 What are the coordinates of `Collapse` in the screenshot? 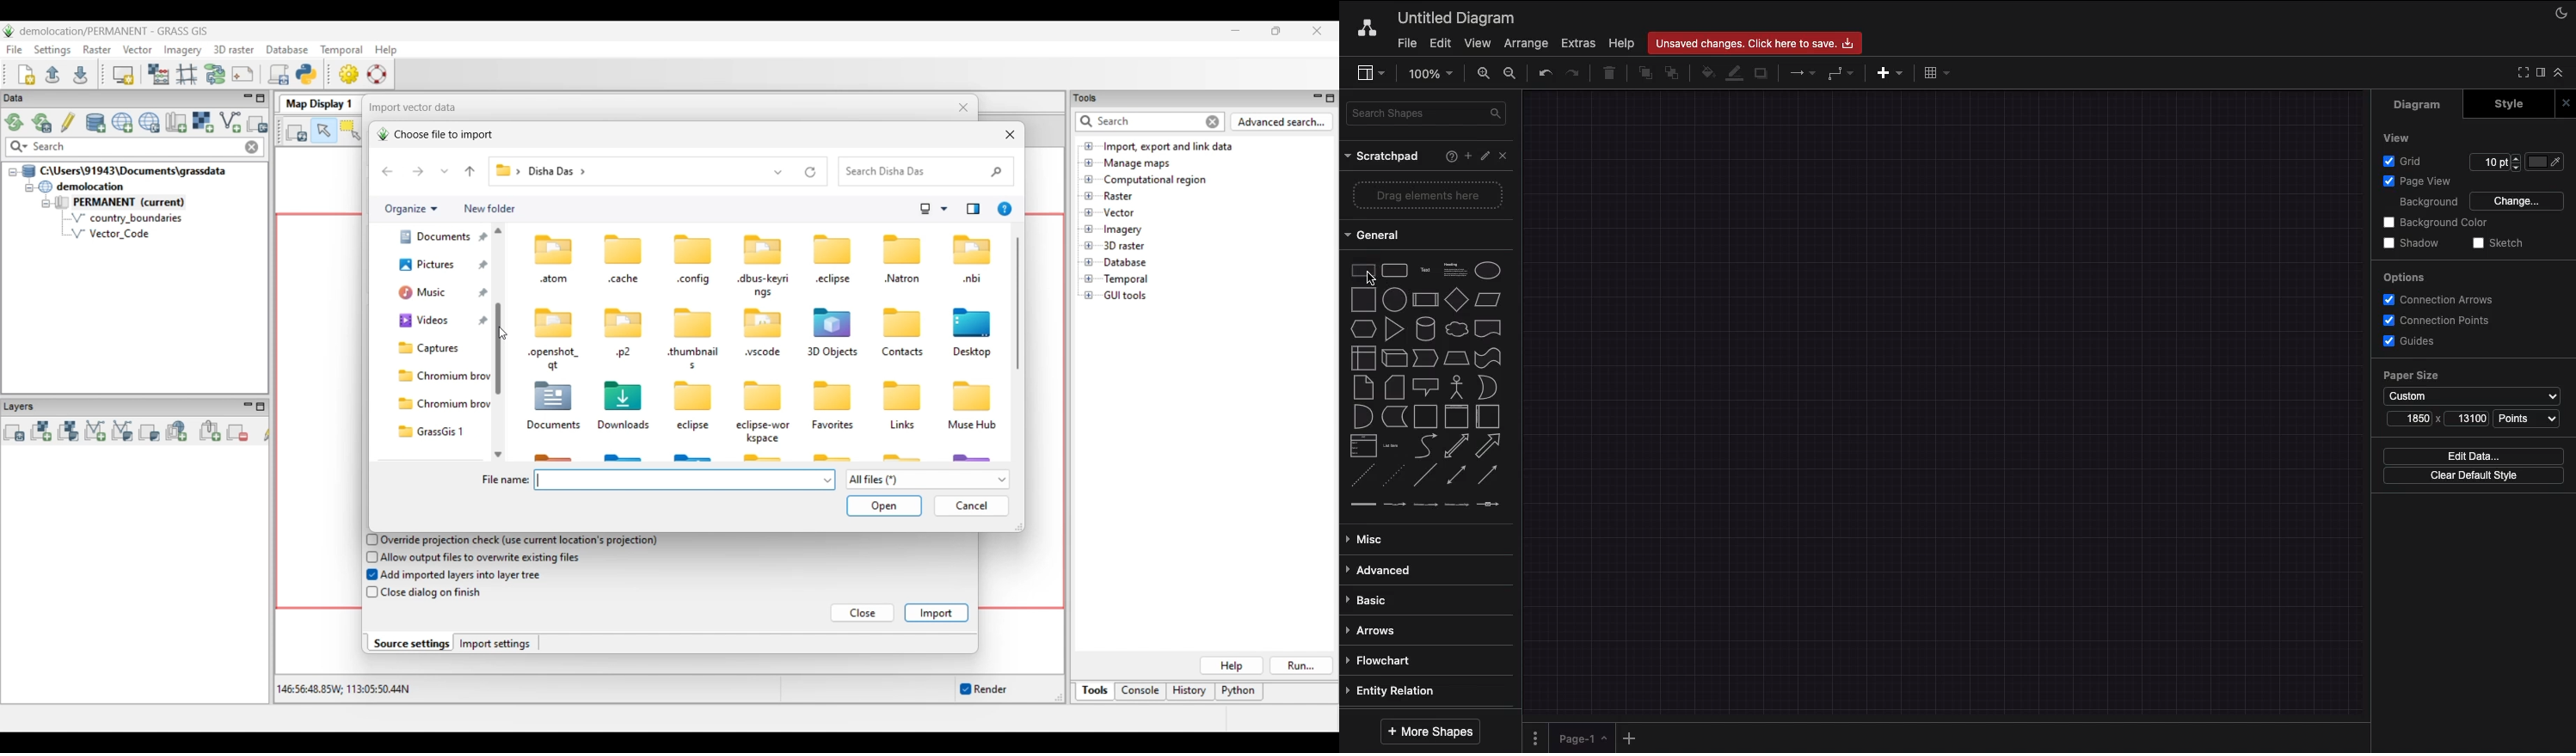 It's located at (2560, 72).